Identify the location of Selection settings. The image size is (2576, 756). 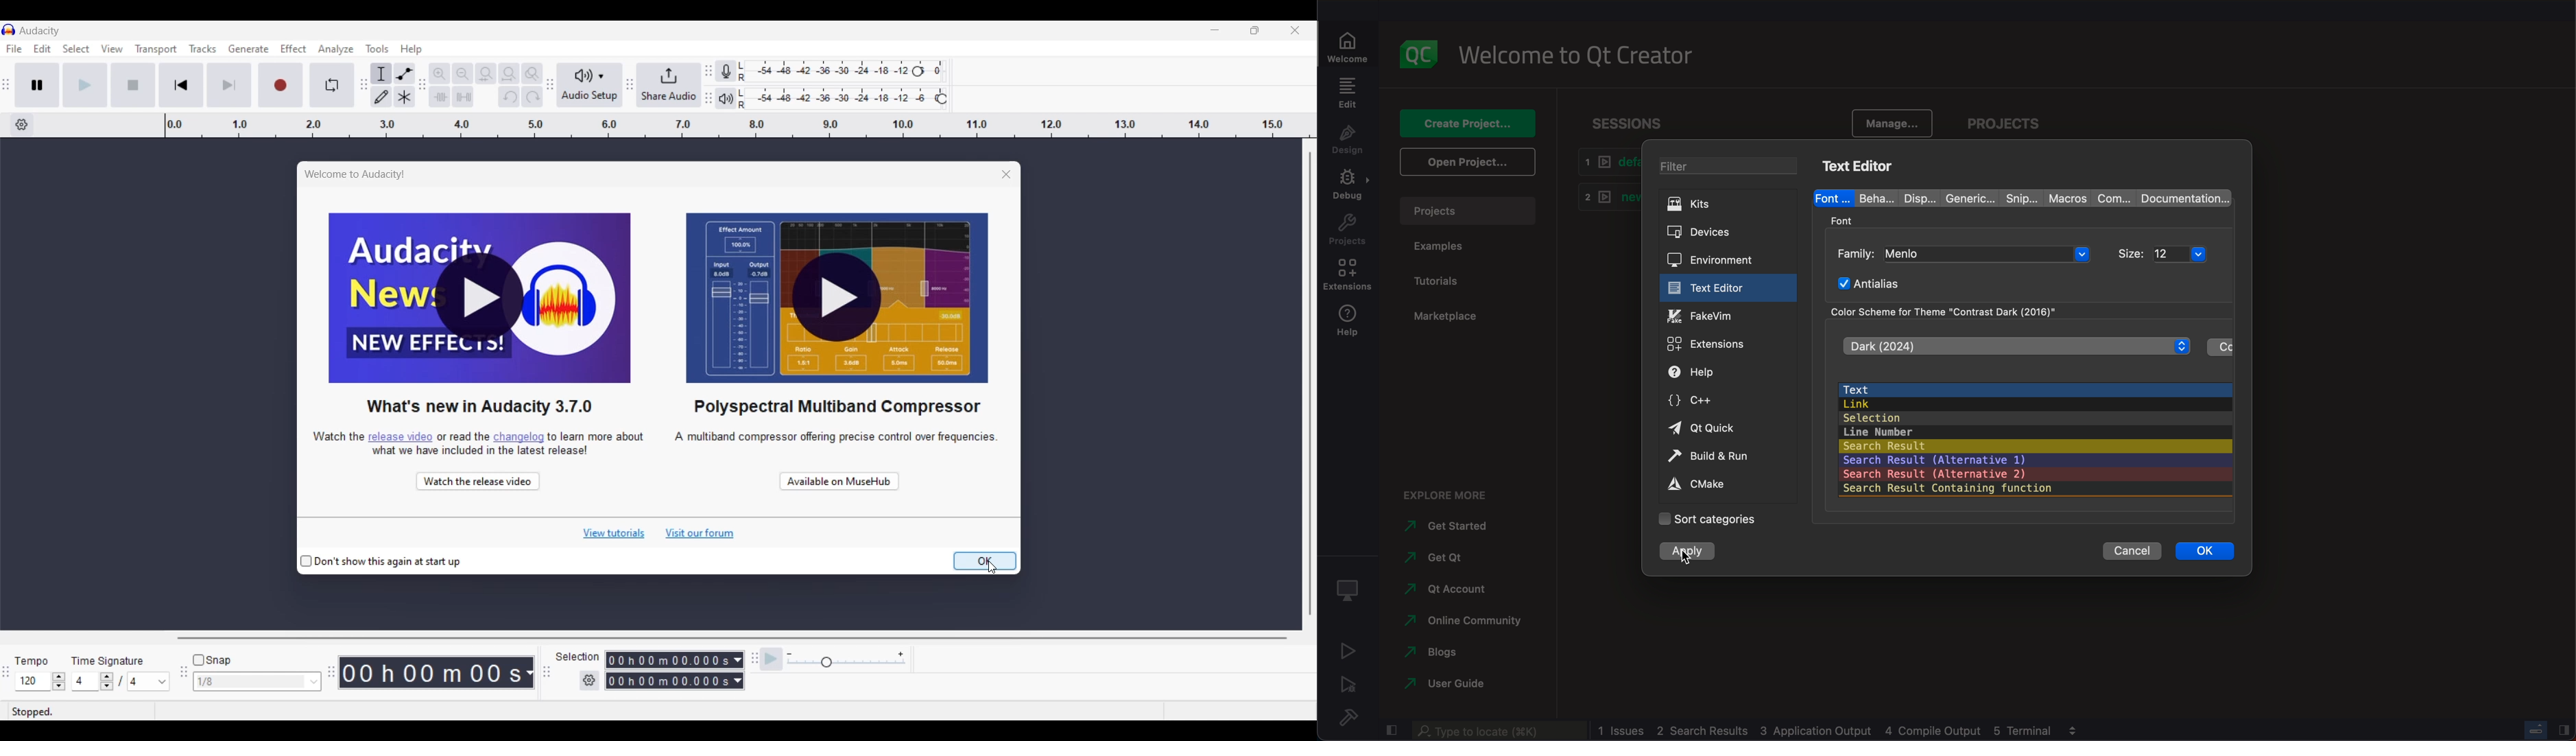
(590, 681).